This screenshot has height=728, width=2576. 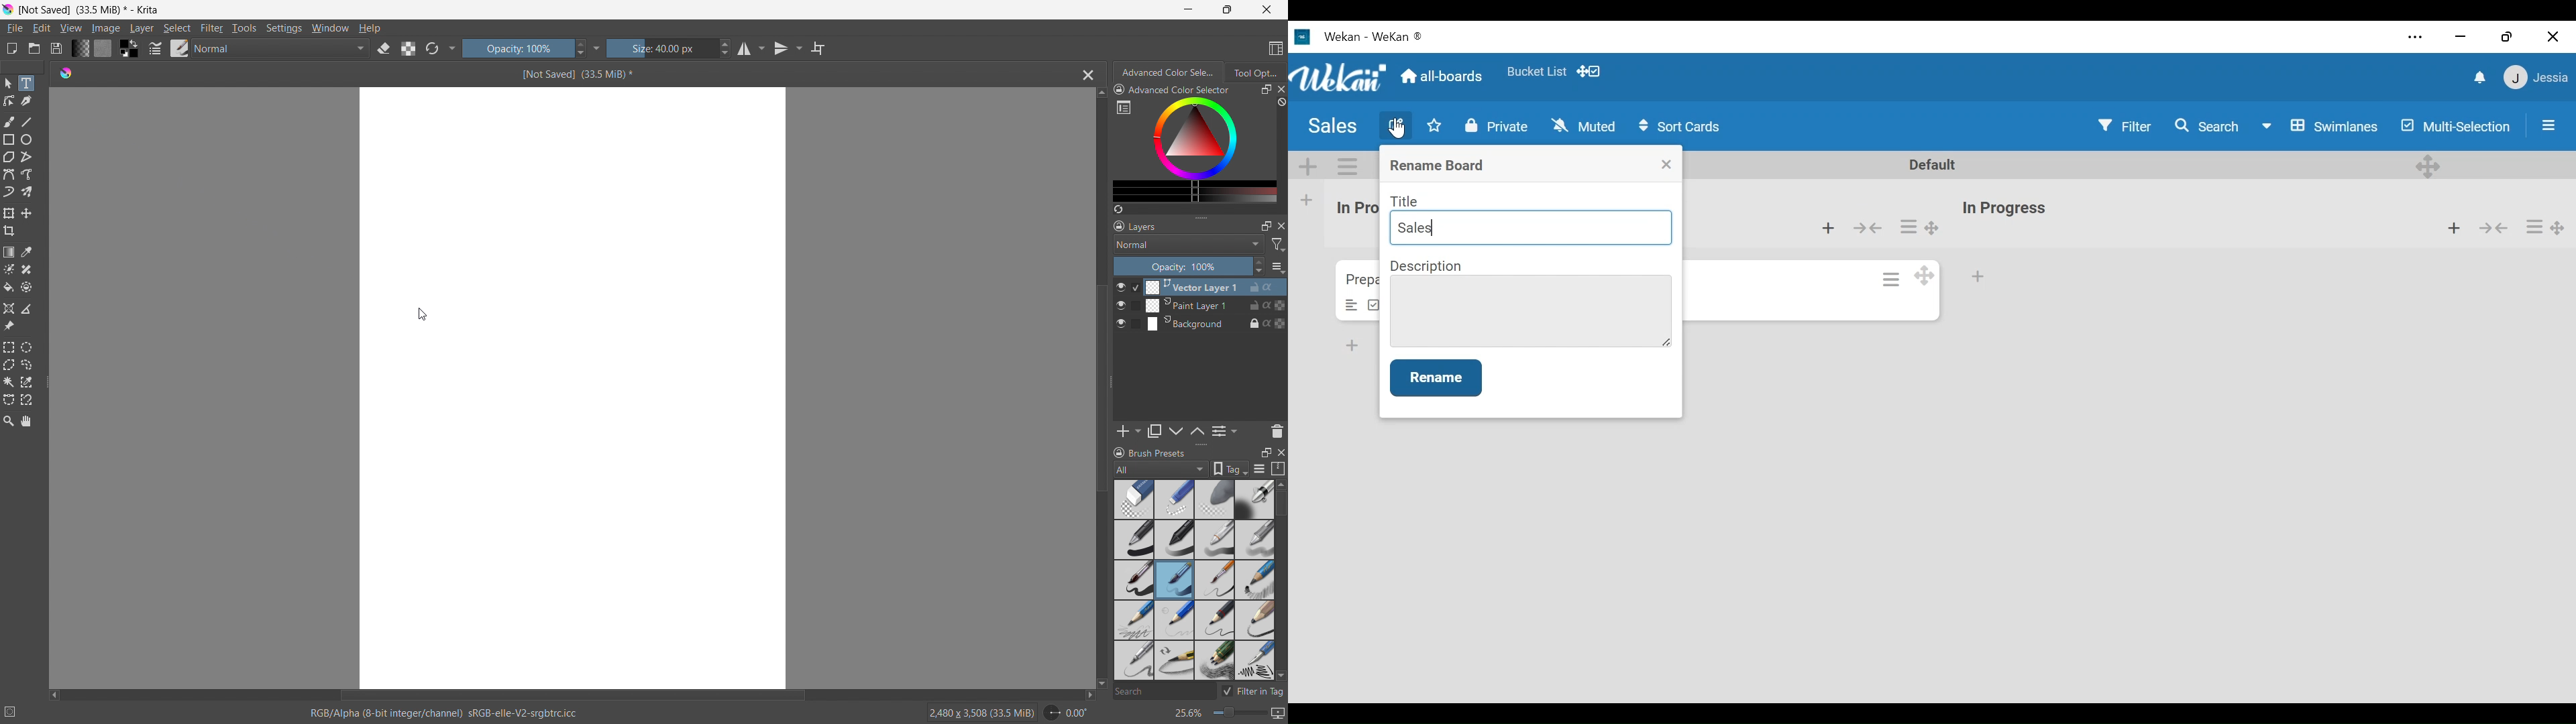 I want to click on logo, so click(x=8, y=9).